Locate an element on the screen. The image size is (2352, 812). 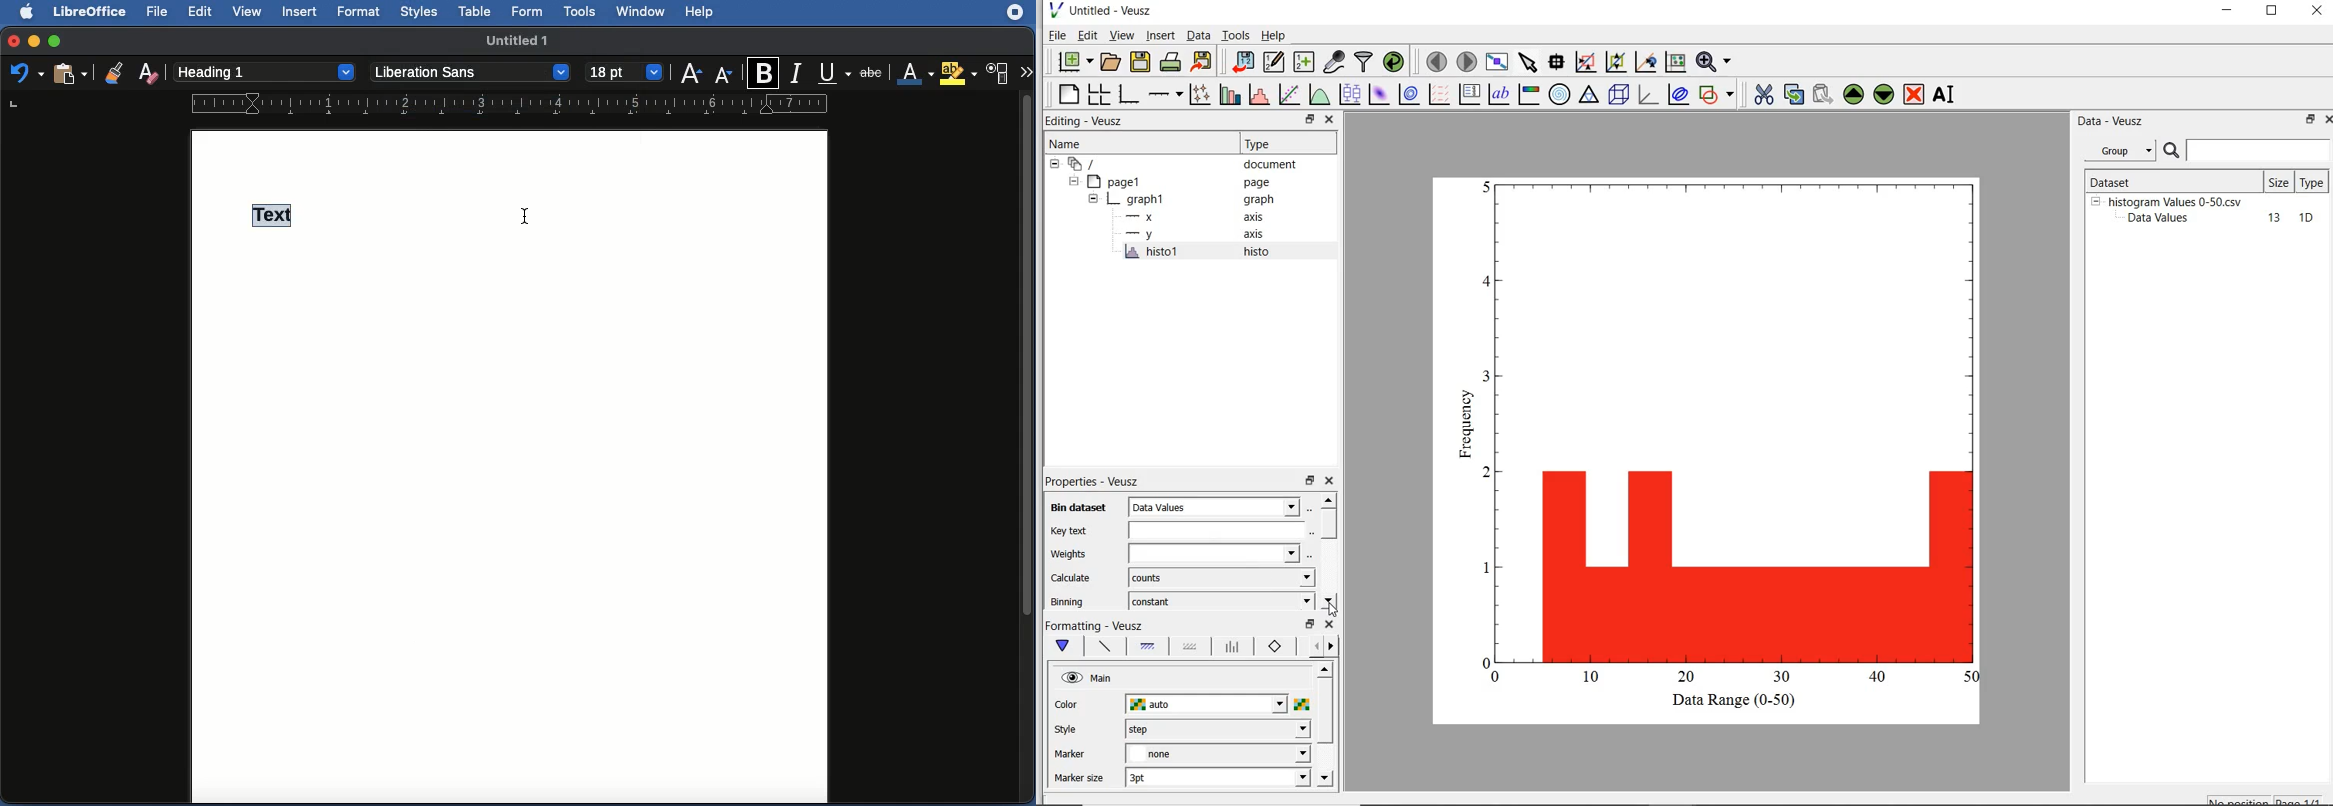
frequency is located at coordinates (1463, 428).